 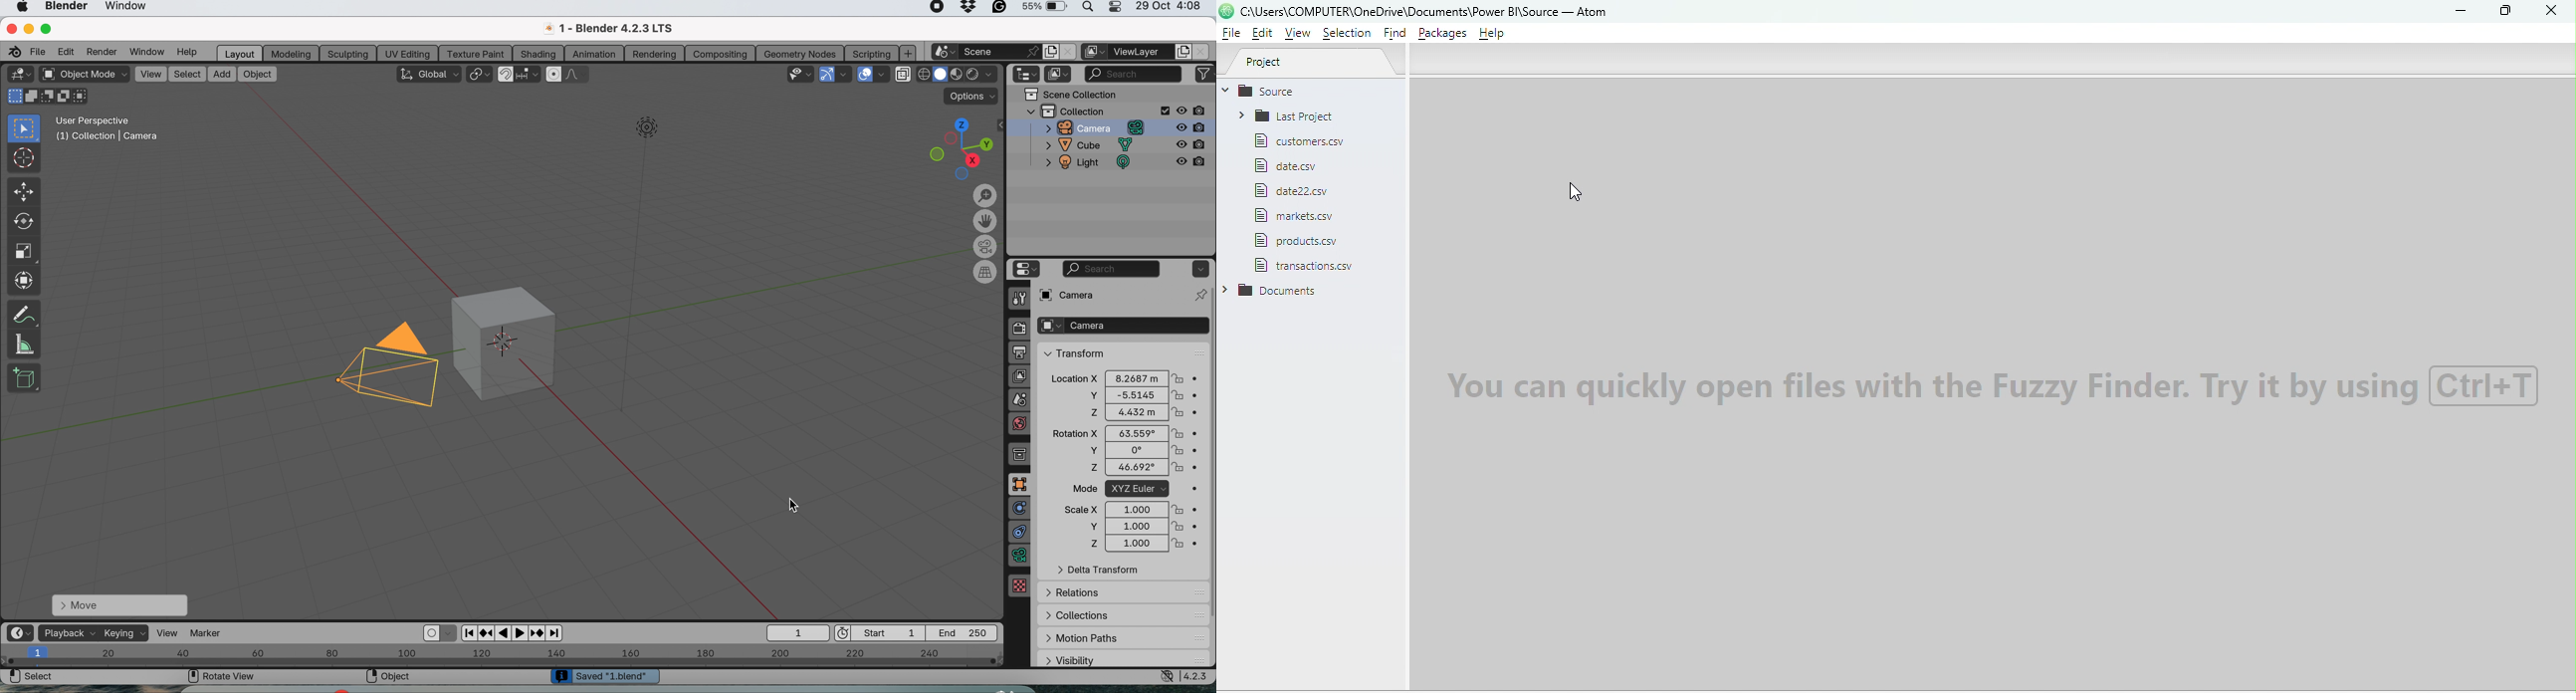 What do you see at coordinates (506, 75) in the screenshot?
I see `snap` at bounding box center [506, 75].